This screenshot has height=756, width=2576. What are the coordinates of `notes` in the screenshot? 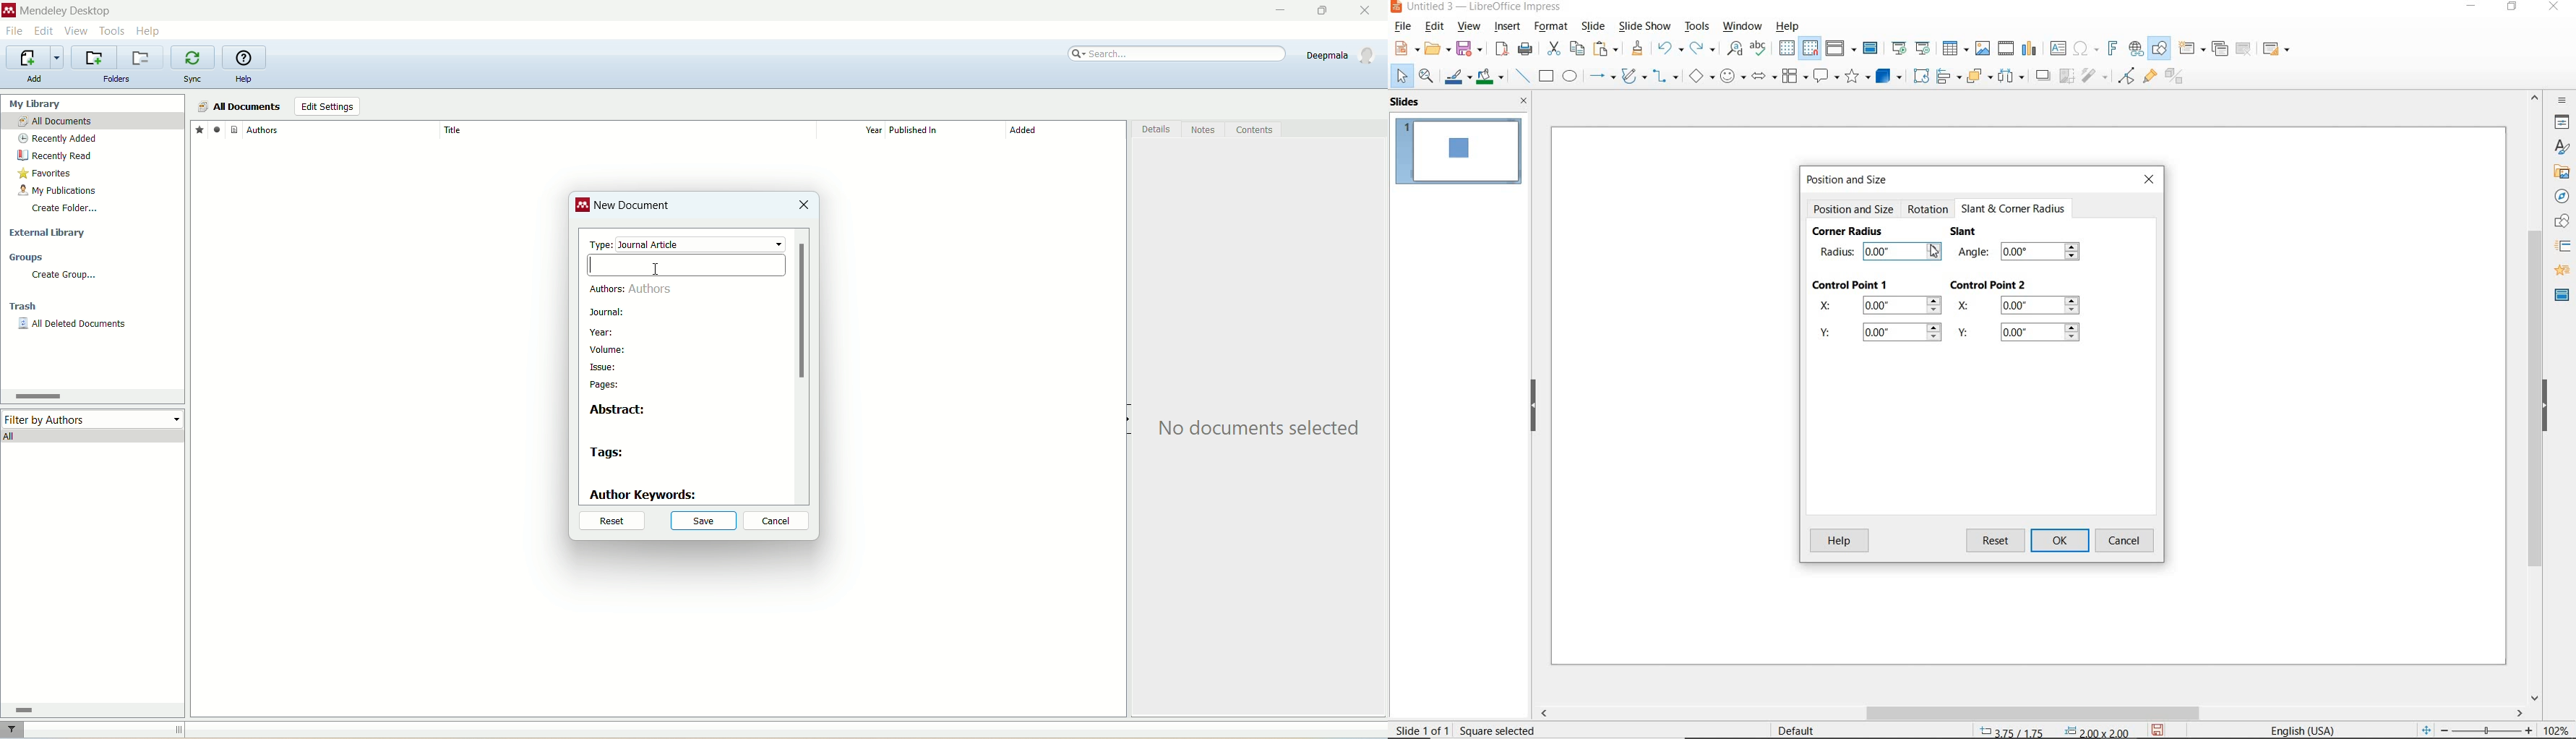 It's located at (1205, 130).